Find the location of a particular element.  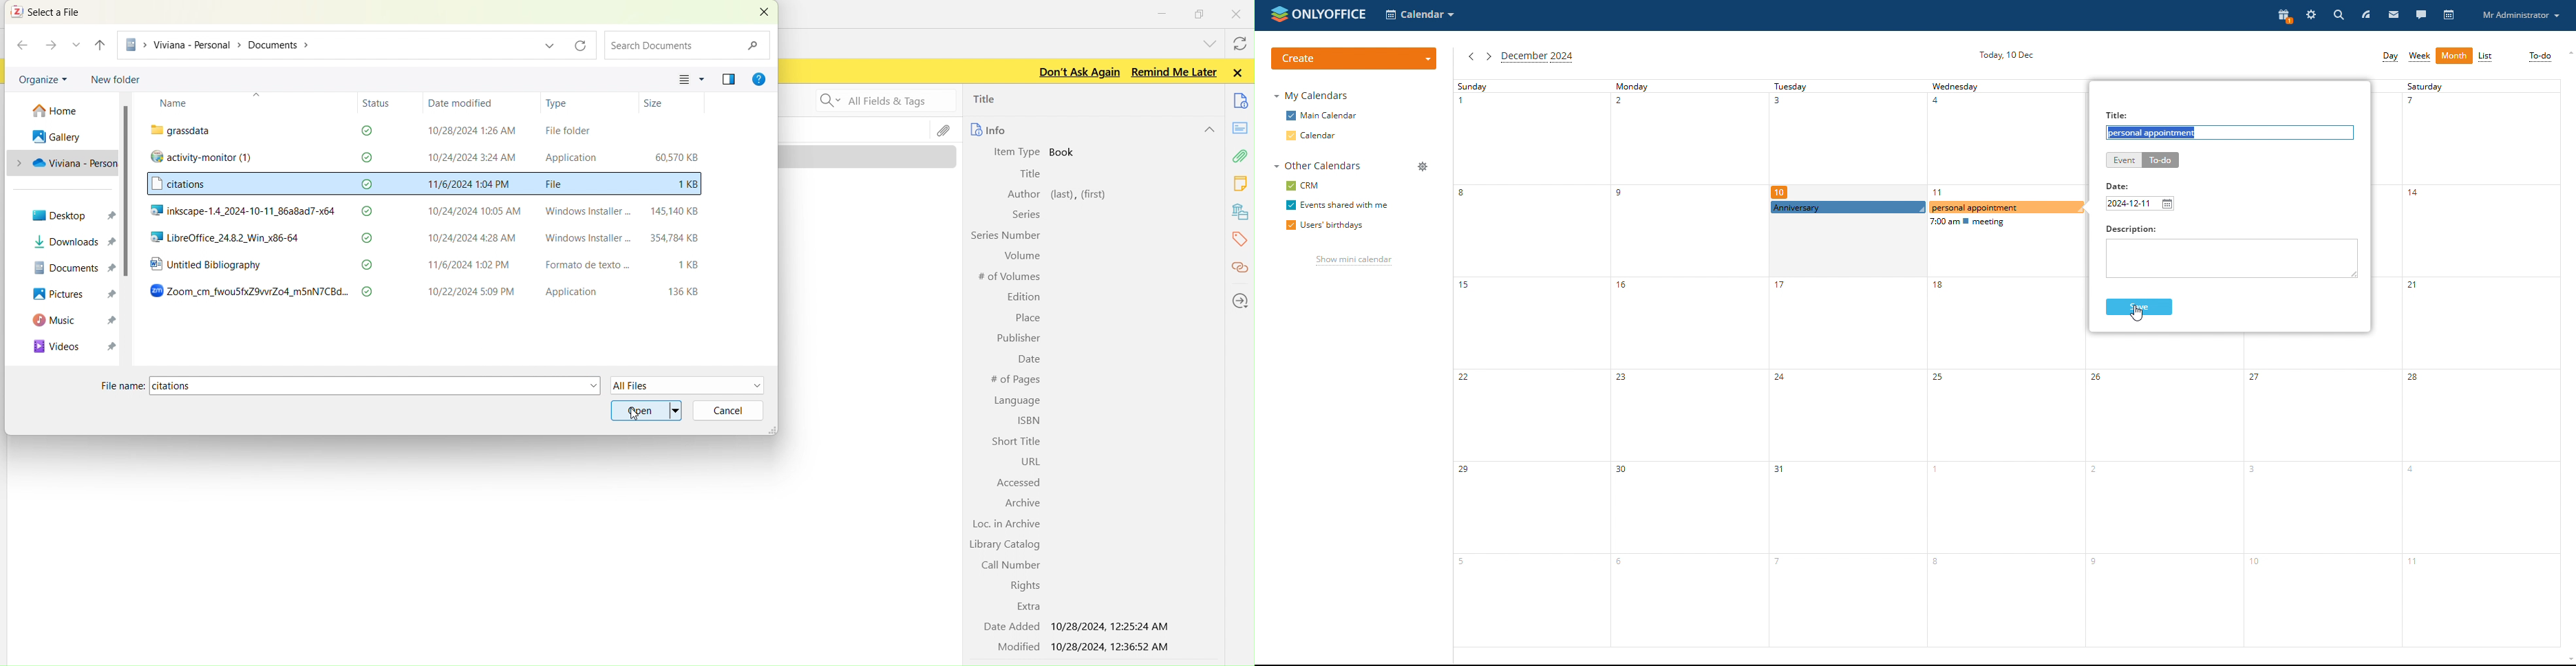

main calendar is located at coordinates (1322, 116).